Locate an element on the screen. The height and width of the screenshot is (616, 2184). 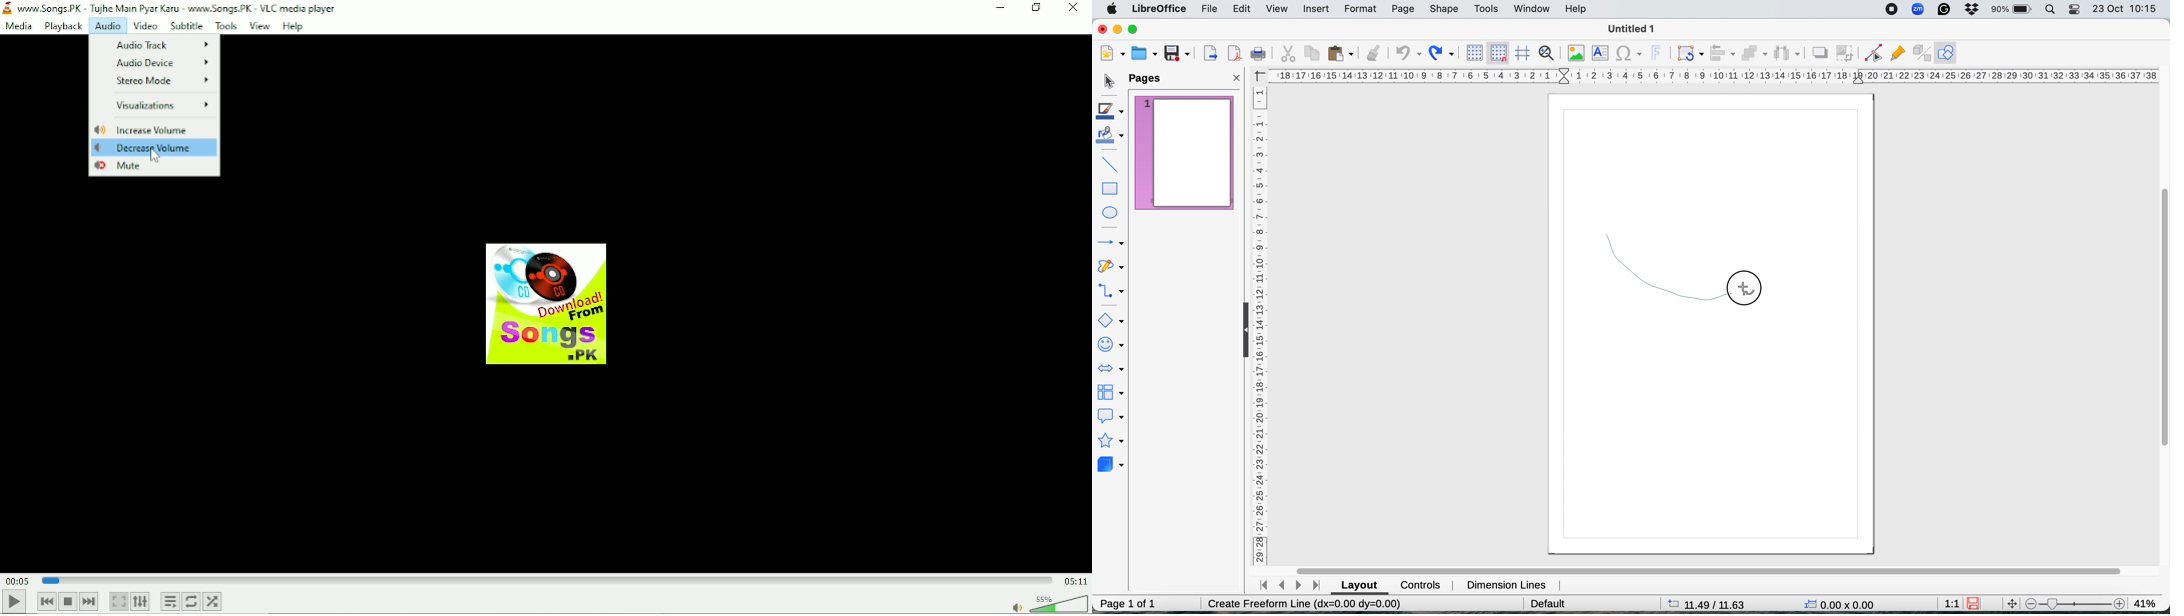
toggle extrusions is located at coordinates (1921, 52).